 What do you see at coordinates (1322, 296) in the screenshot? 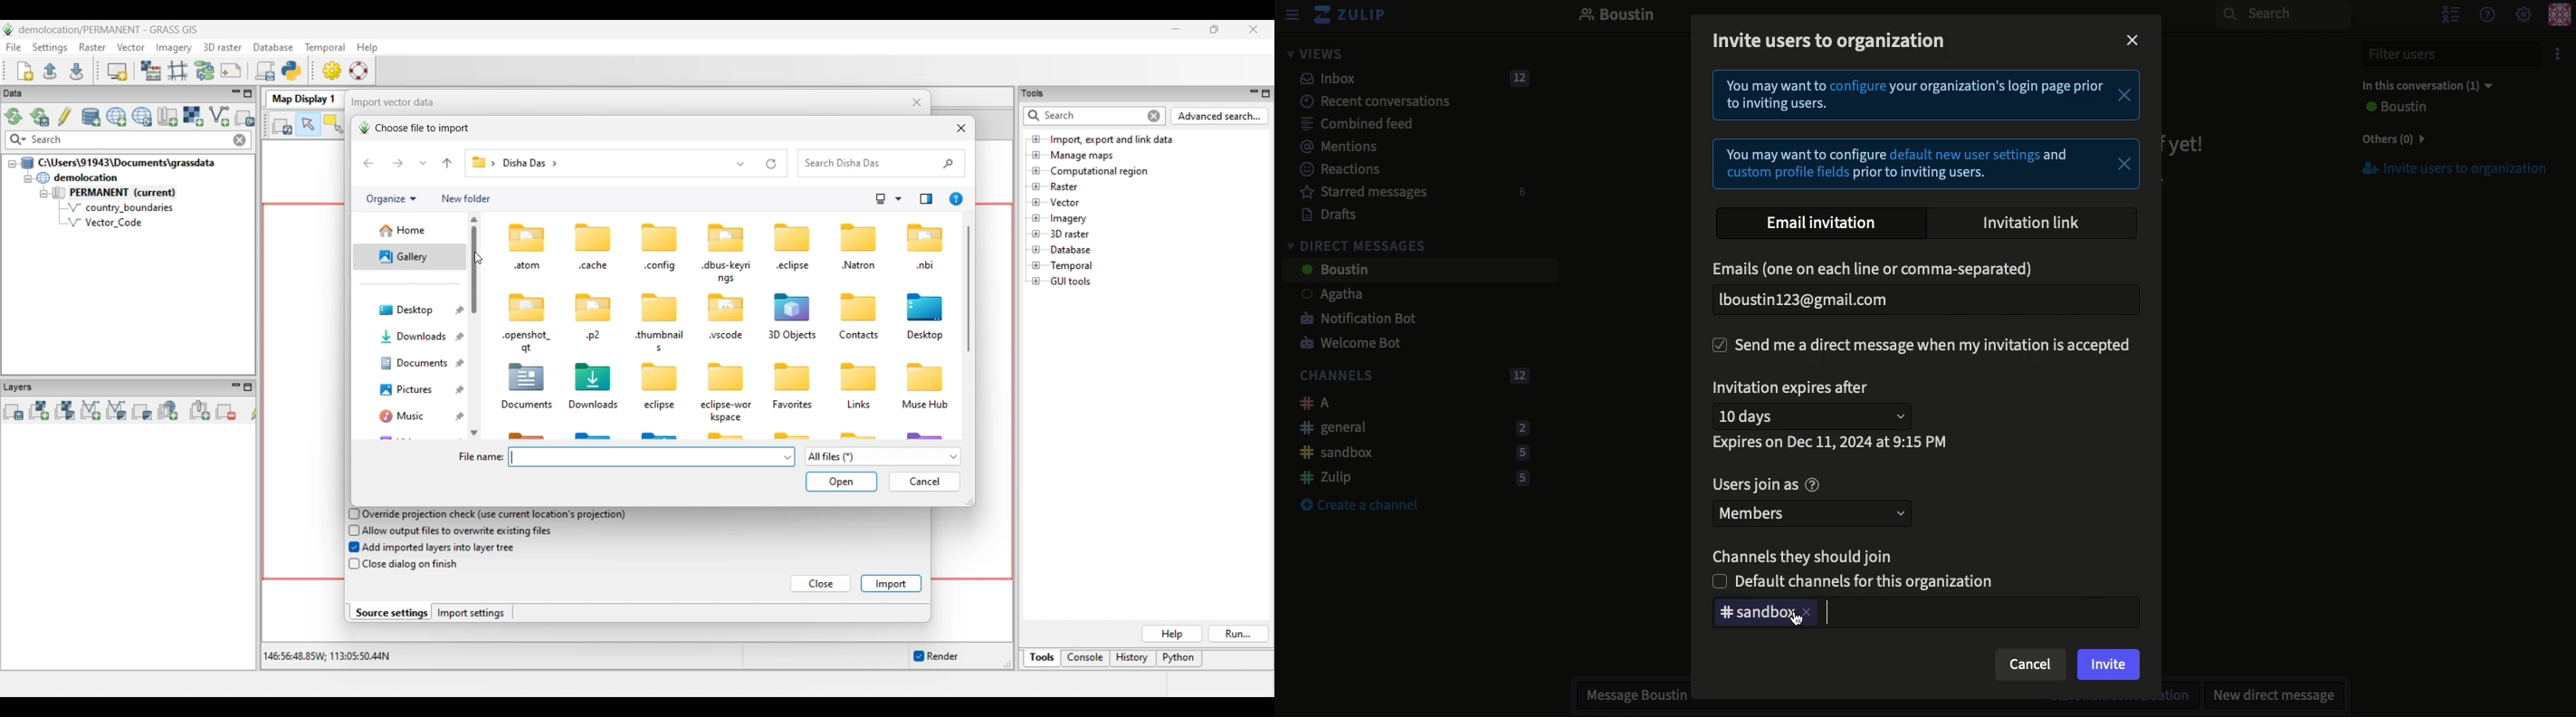
I see `User 1` at bounding box center [1322, 296].